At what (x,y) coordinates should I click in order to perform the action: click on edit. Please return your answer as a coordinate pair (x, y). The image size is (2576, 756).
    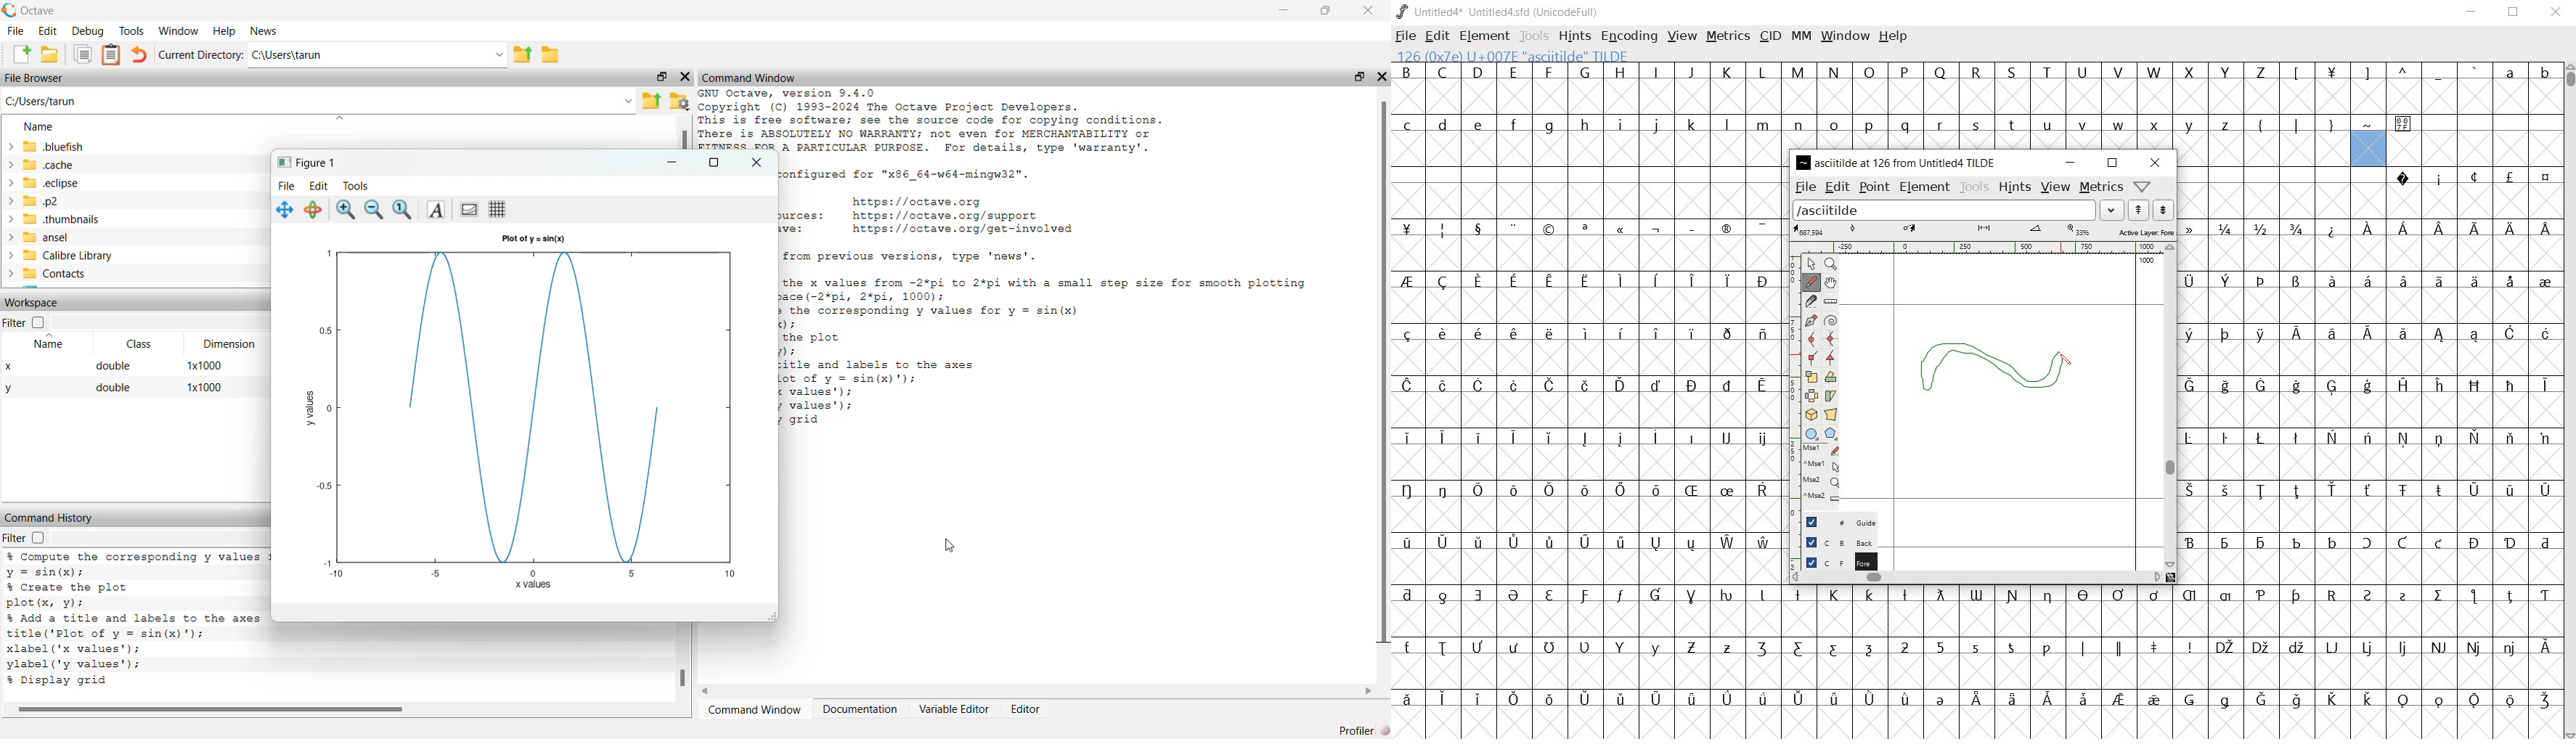
    Looking at the image, I should click on (1836, 187).